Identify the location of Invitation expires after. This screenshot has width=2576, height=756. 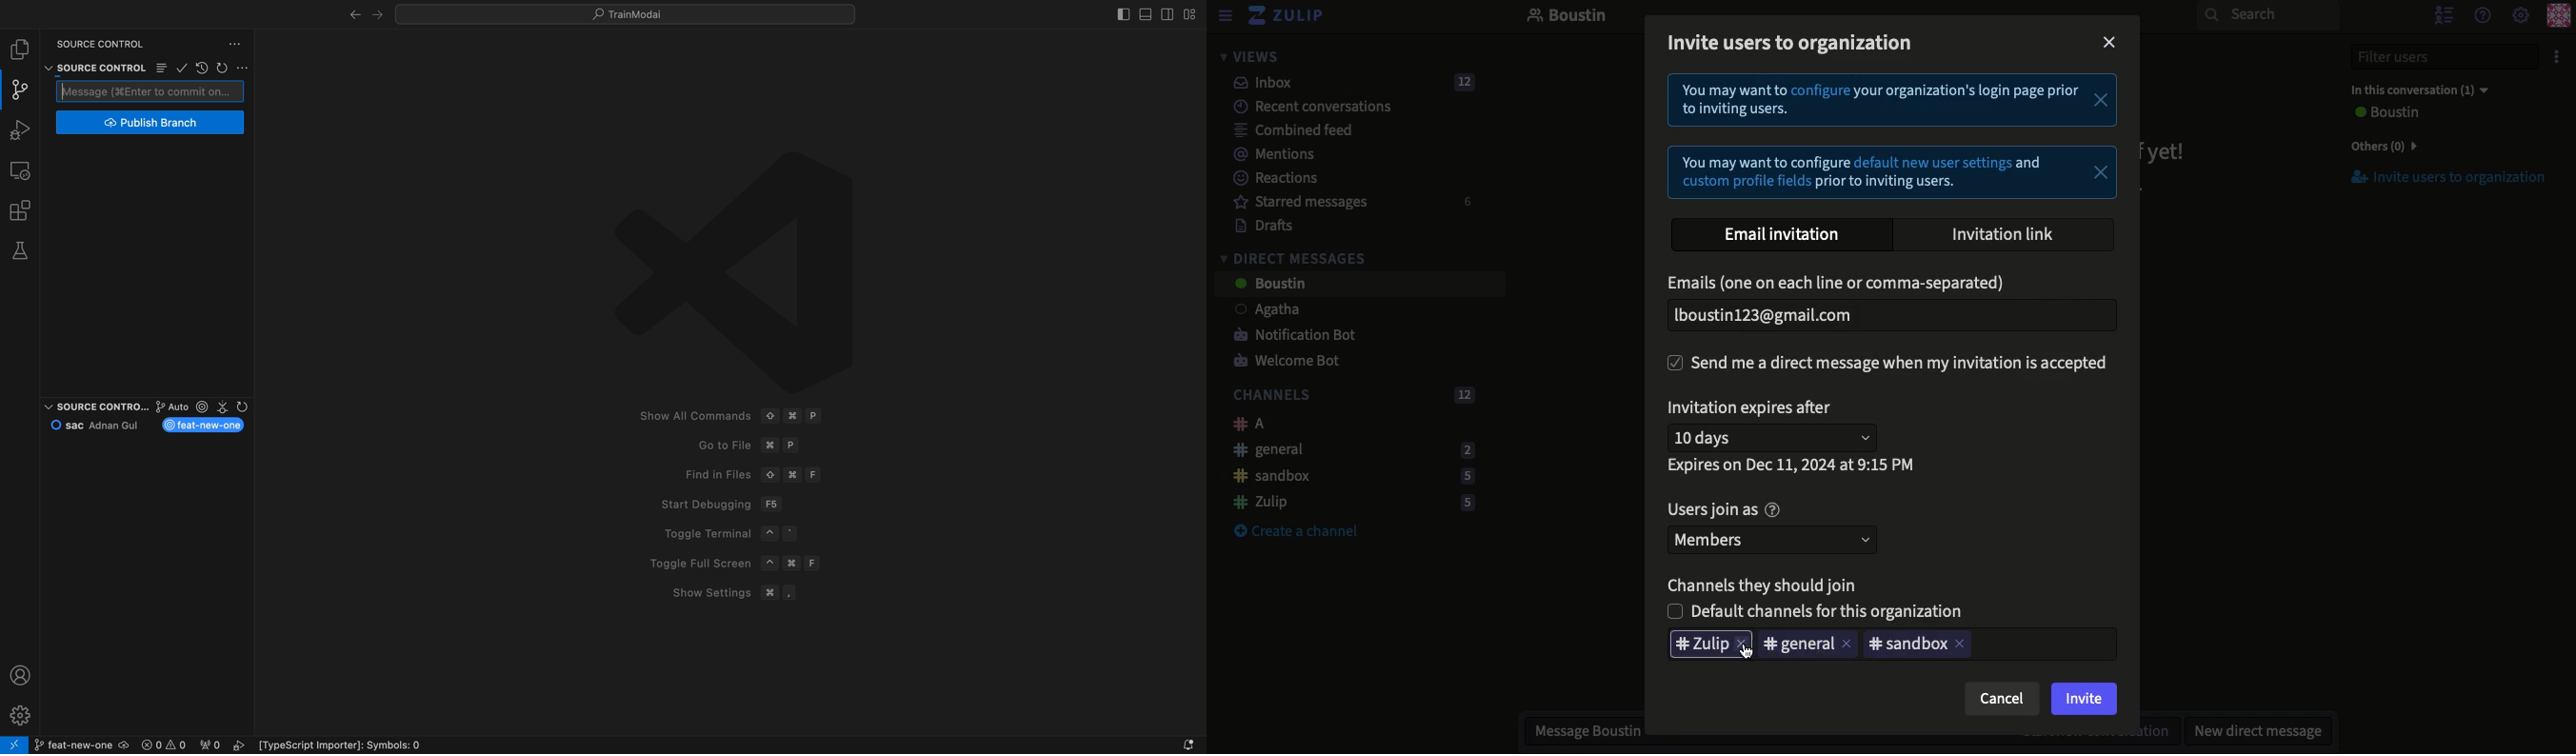
(1754, 409).